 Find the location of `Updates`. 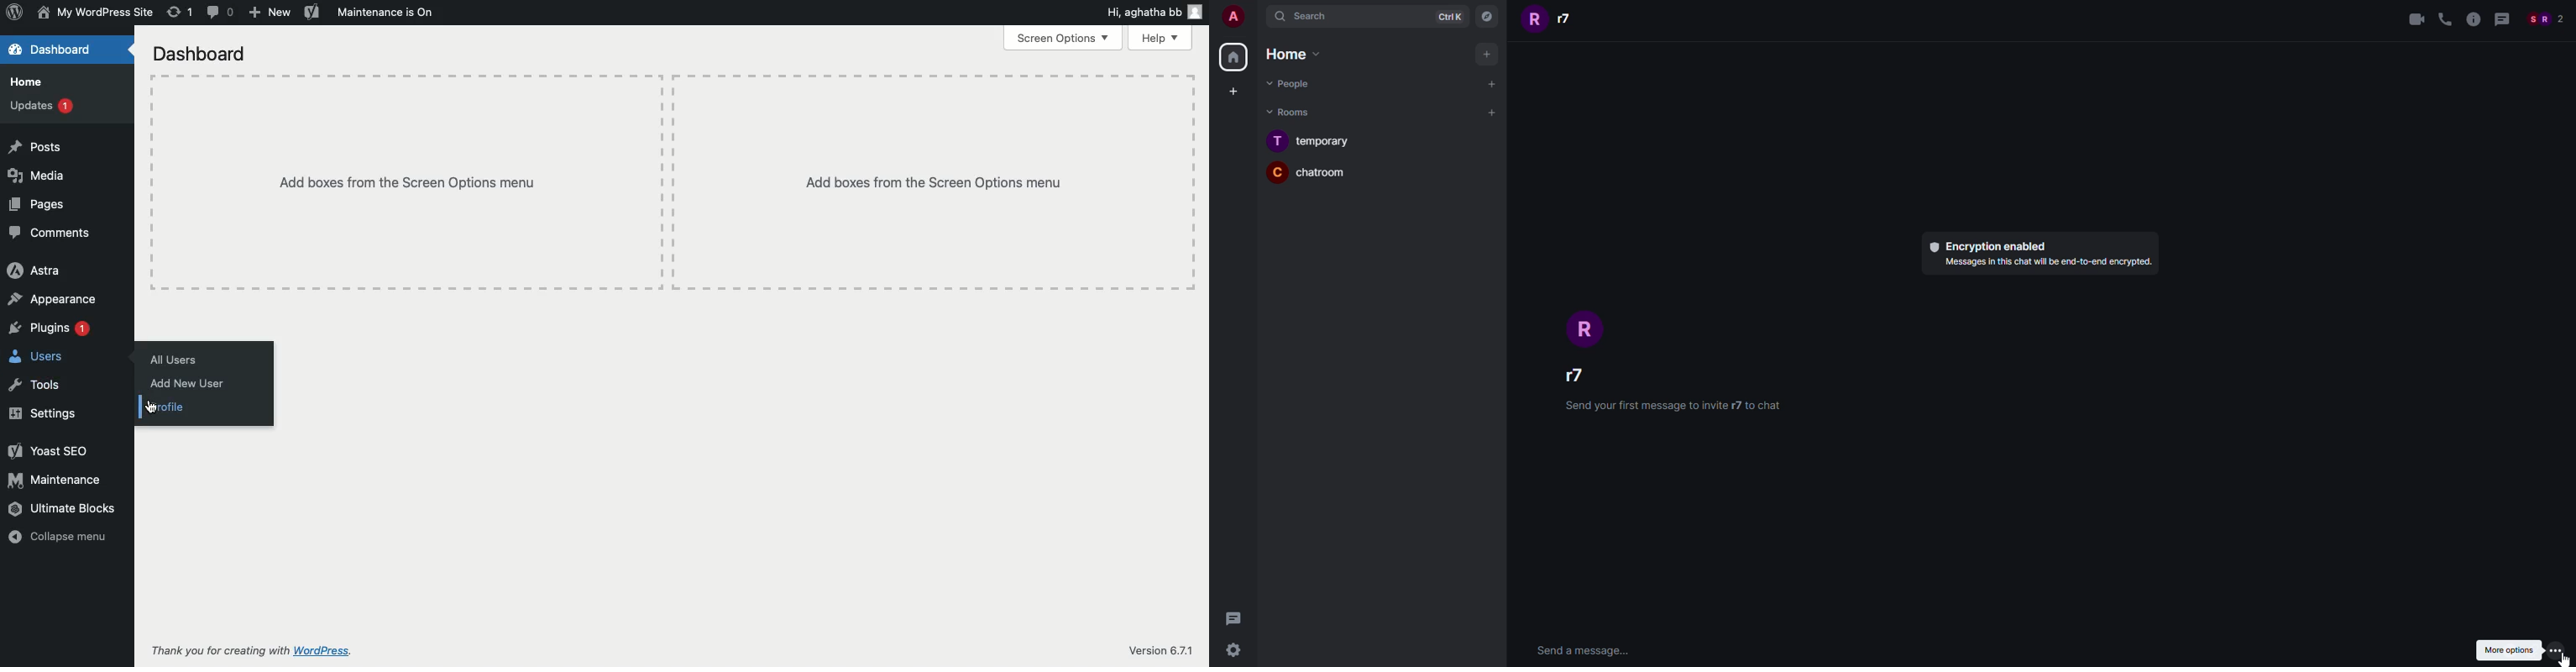

Updates is located at coordinates (42, 105).